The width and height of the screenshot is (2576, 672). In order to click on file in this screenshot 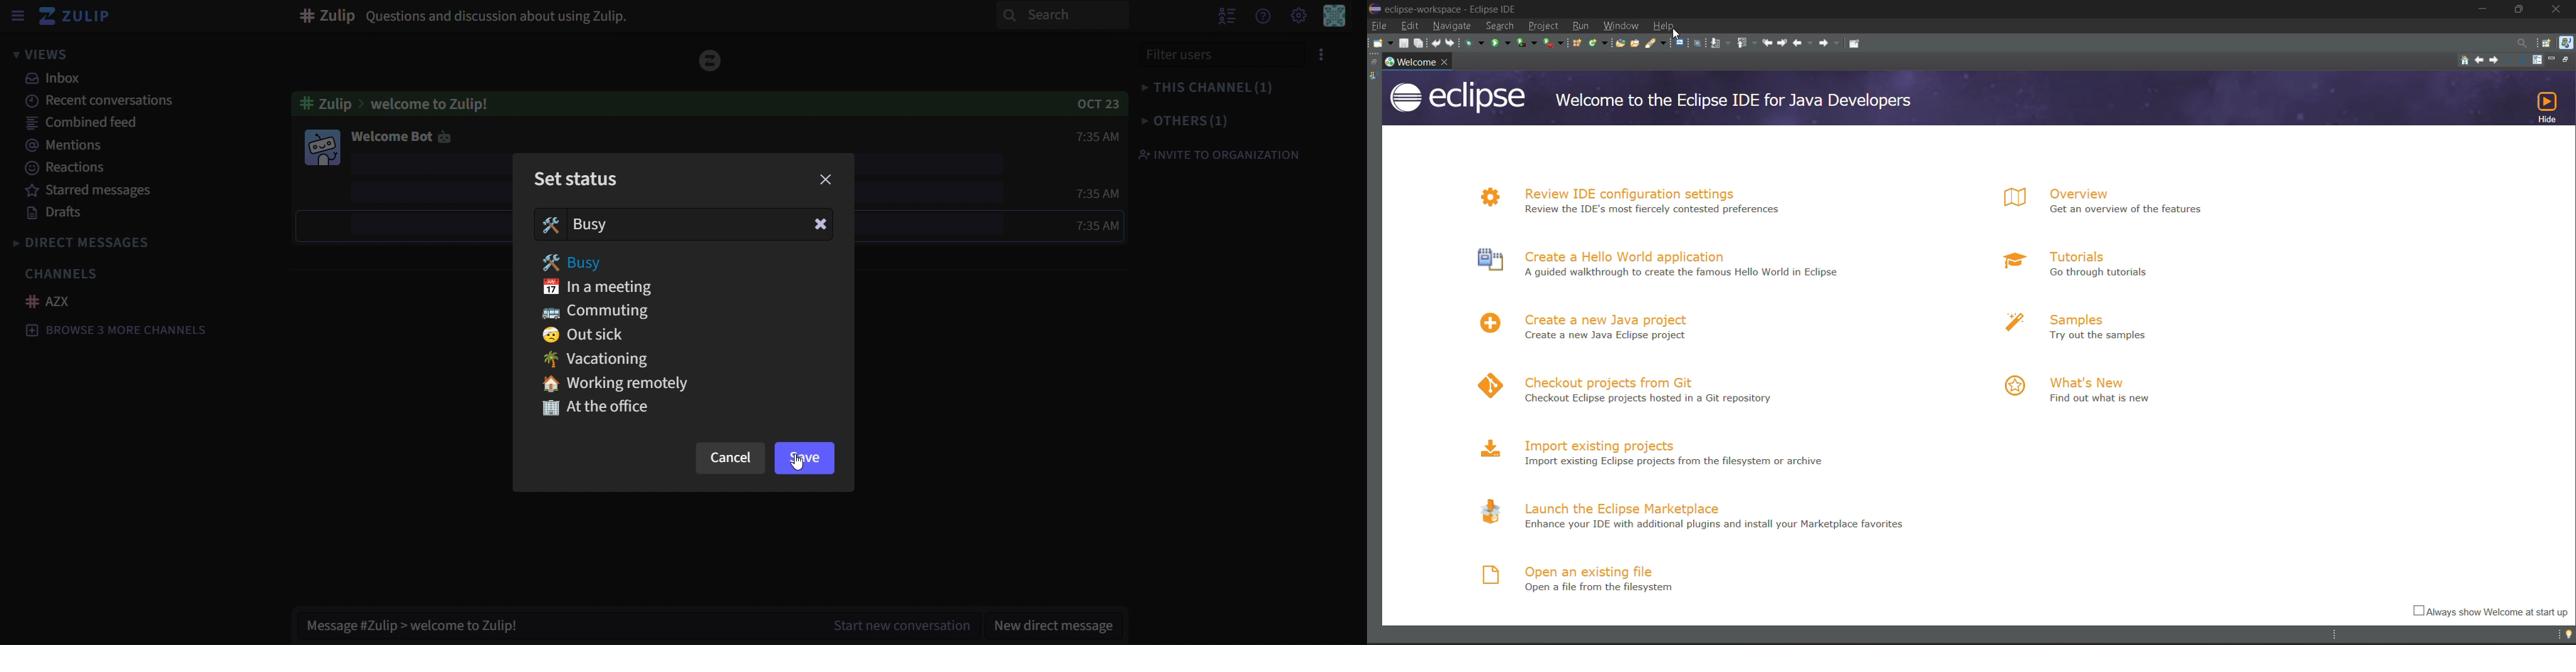, I will do `click(1381, 23)`.